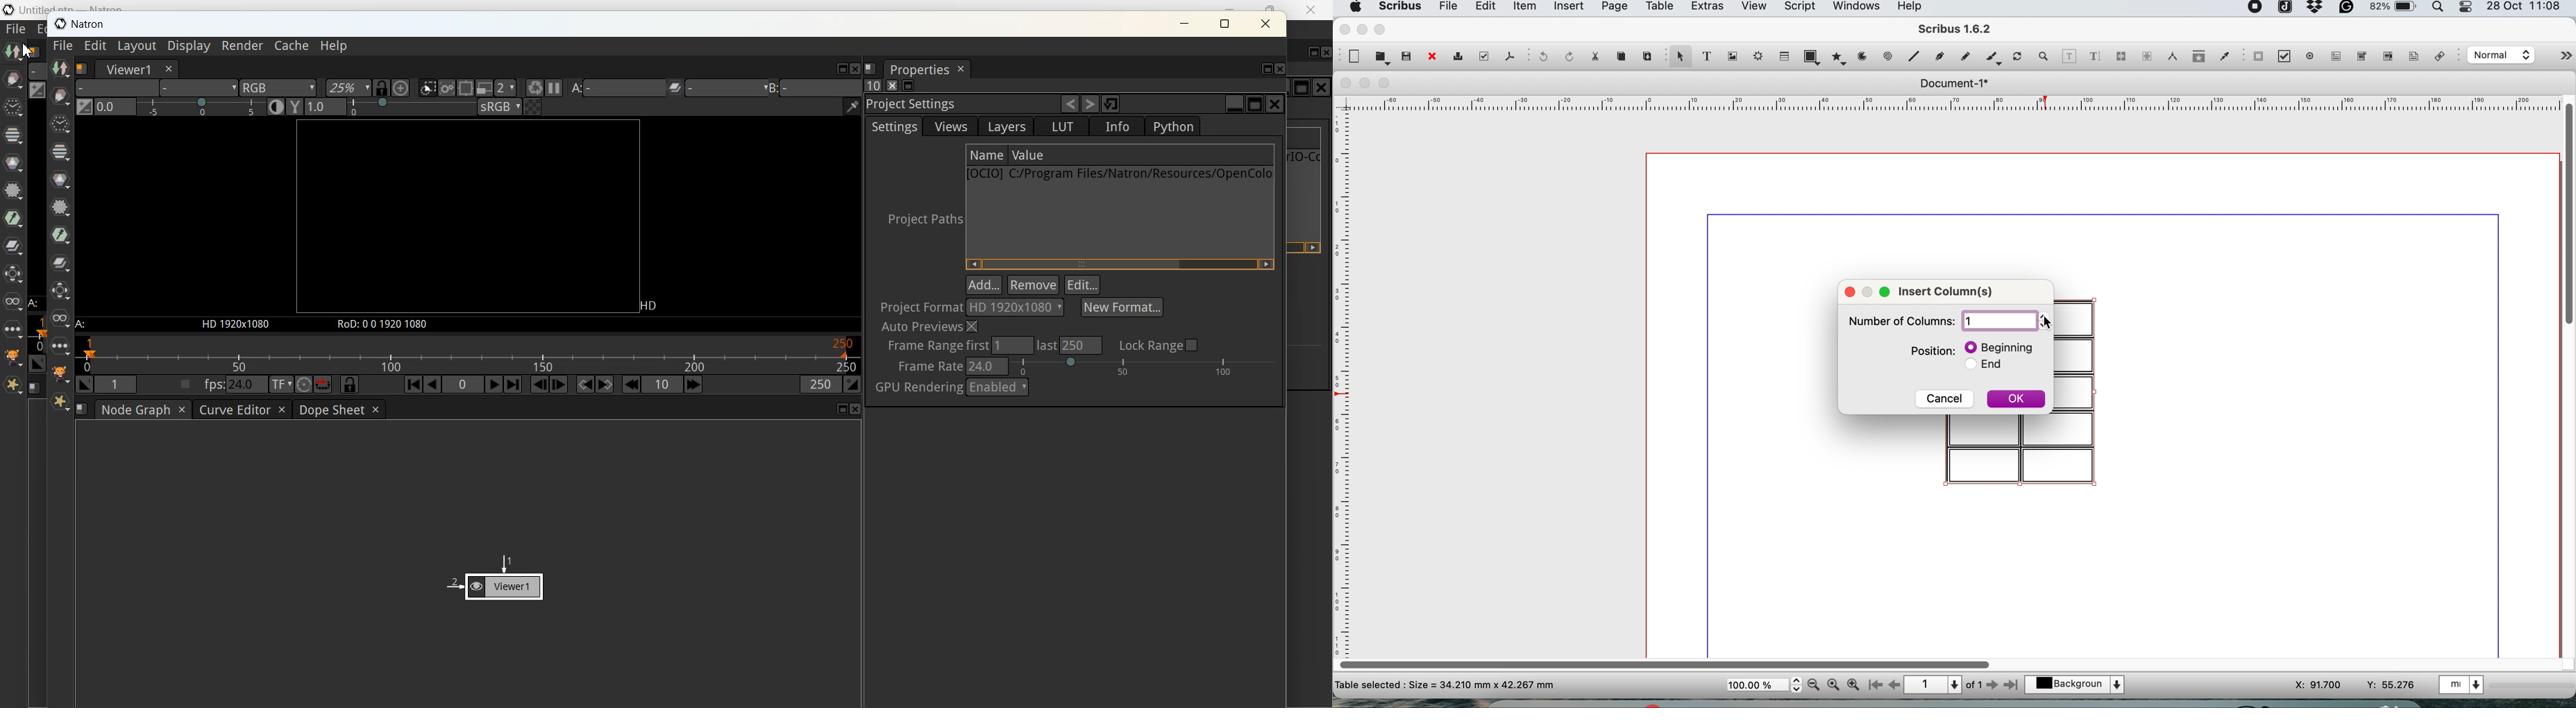  What do you see at coordinates (2315, 11) in the screenshot?
I see `dropbox` at bounding box center [2315, 11].